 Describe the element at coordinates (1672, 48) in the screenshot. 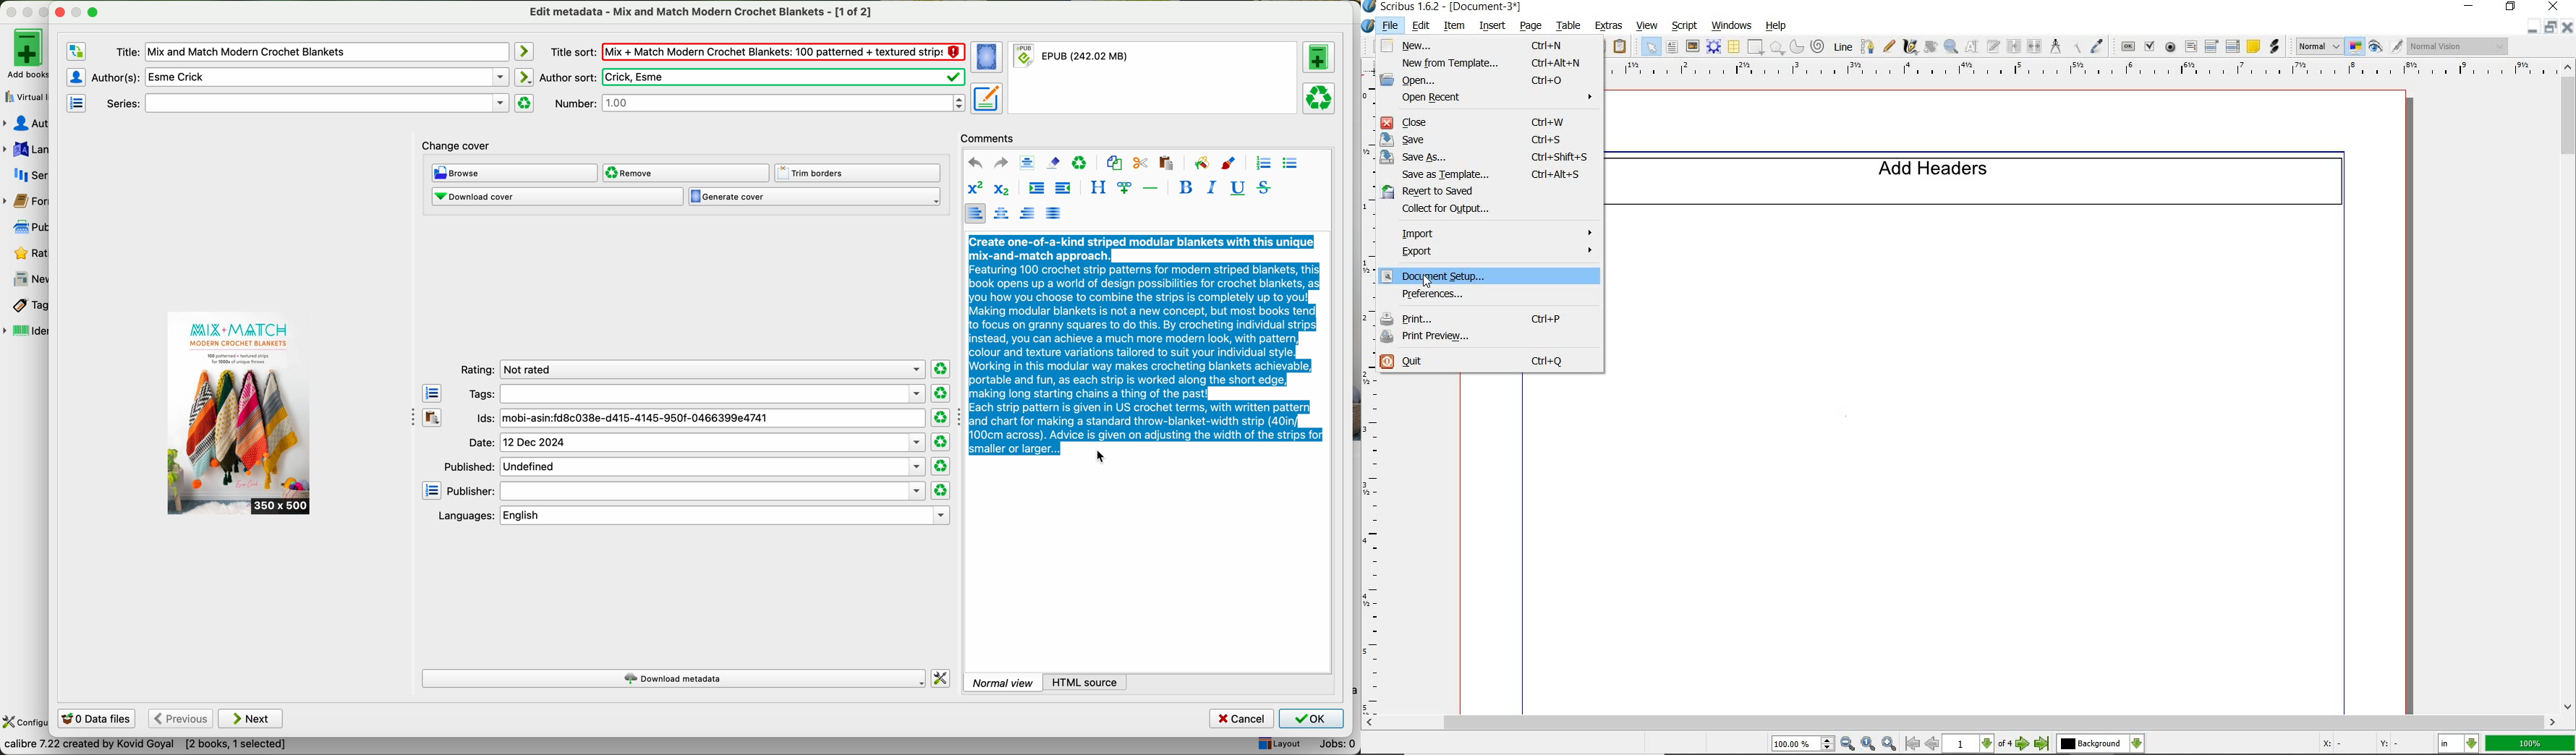

I see `text frame` at that location.